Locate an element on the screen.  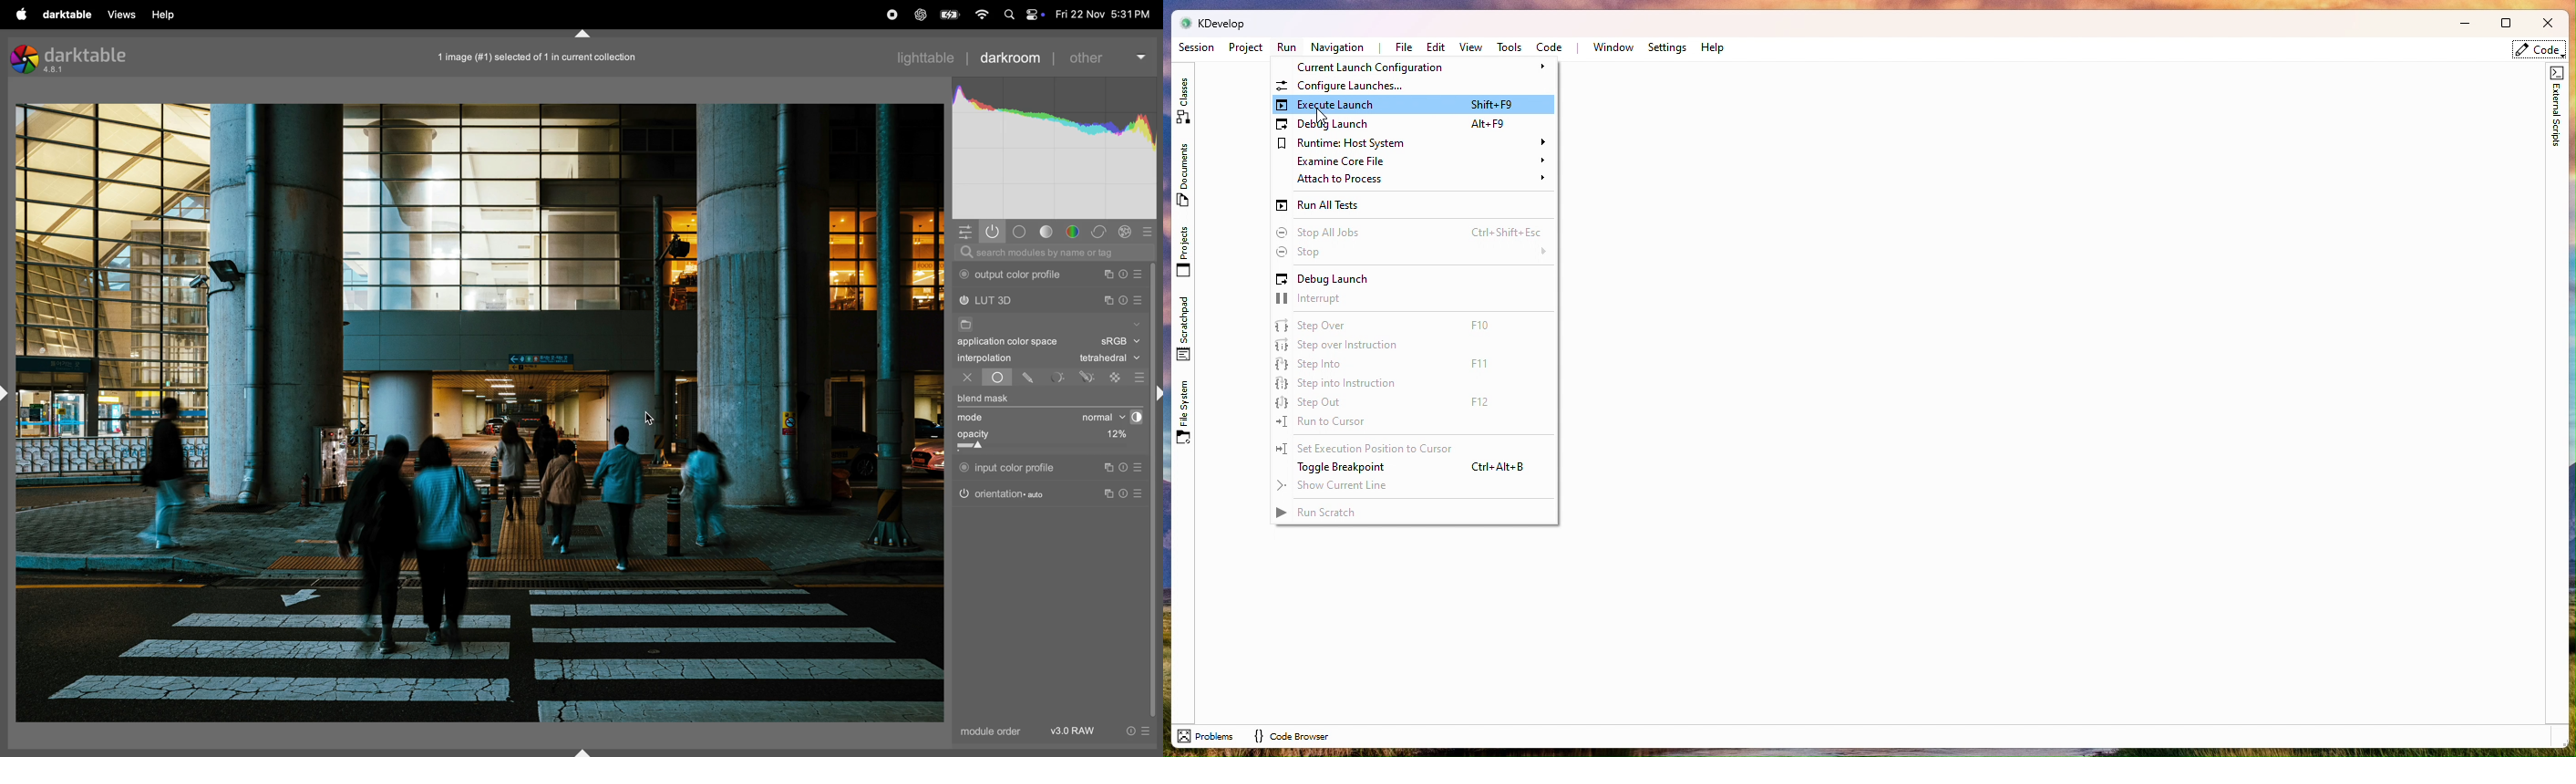
normal is located at coordinates (1095, 417).